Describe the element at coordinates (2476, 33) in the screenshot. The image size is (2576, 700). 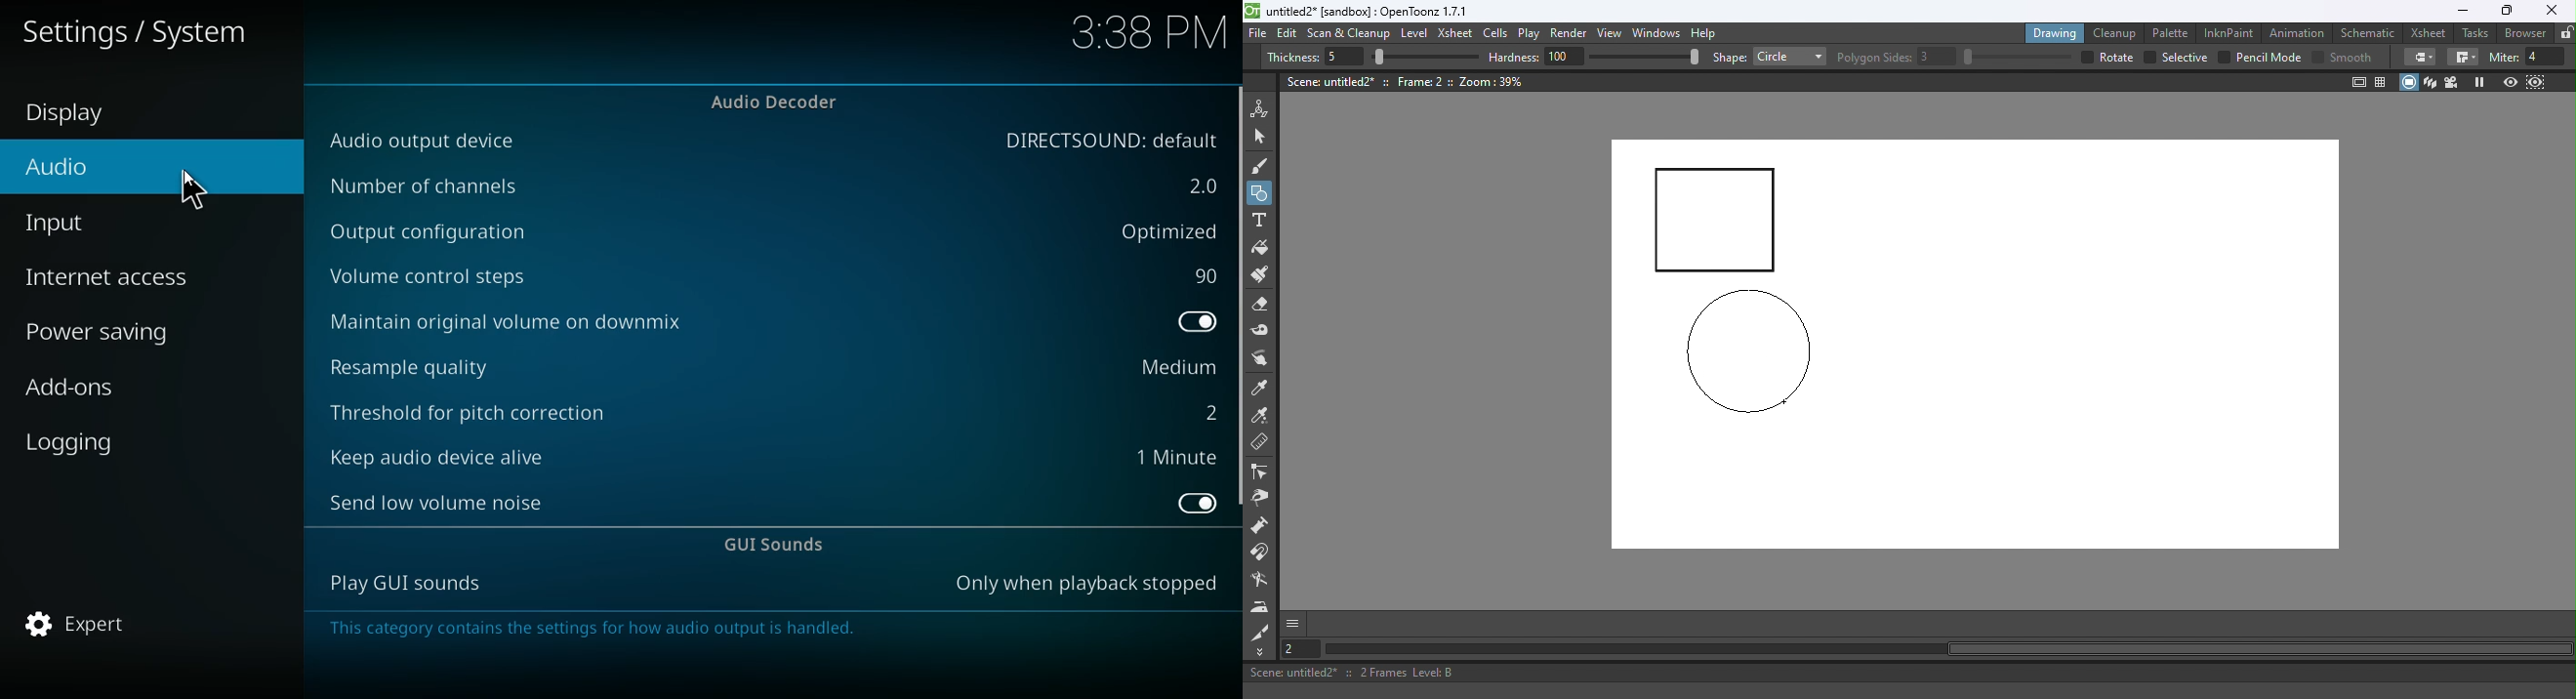
I see `Tasks` at that location.